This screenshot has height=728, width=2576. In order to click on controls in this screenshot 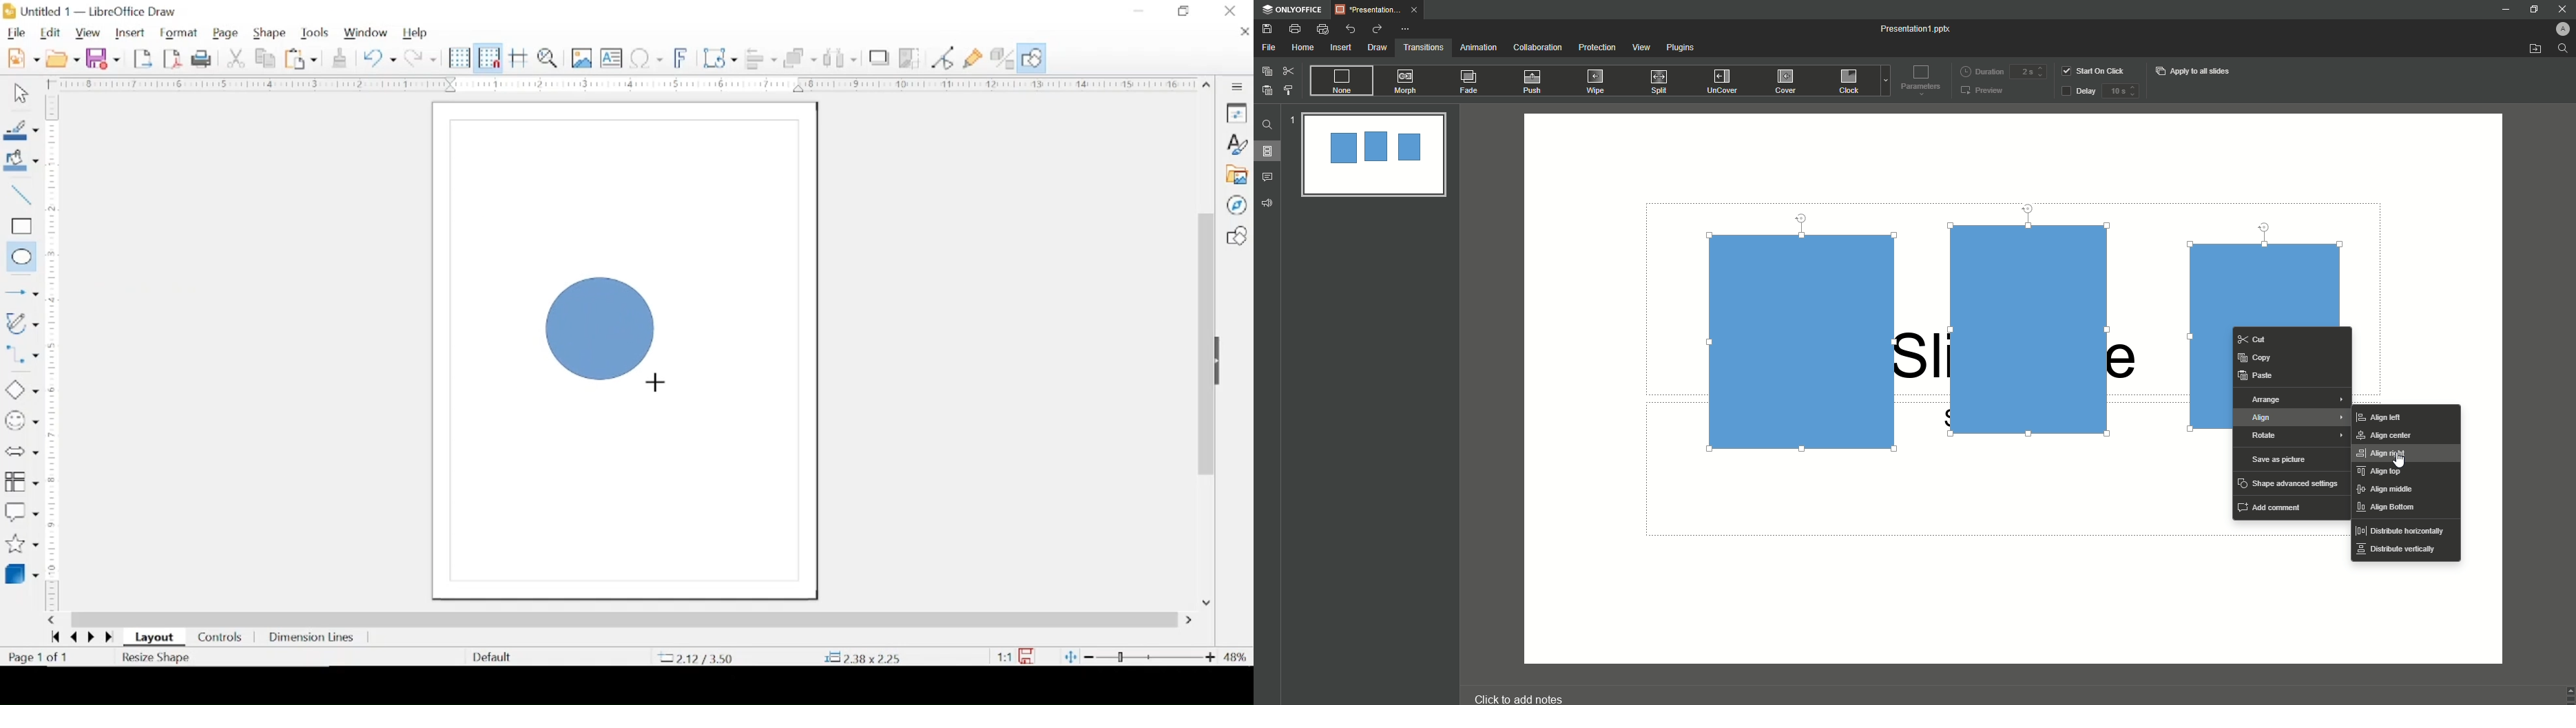, I will do `click(221, 636)`.